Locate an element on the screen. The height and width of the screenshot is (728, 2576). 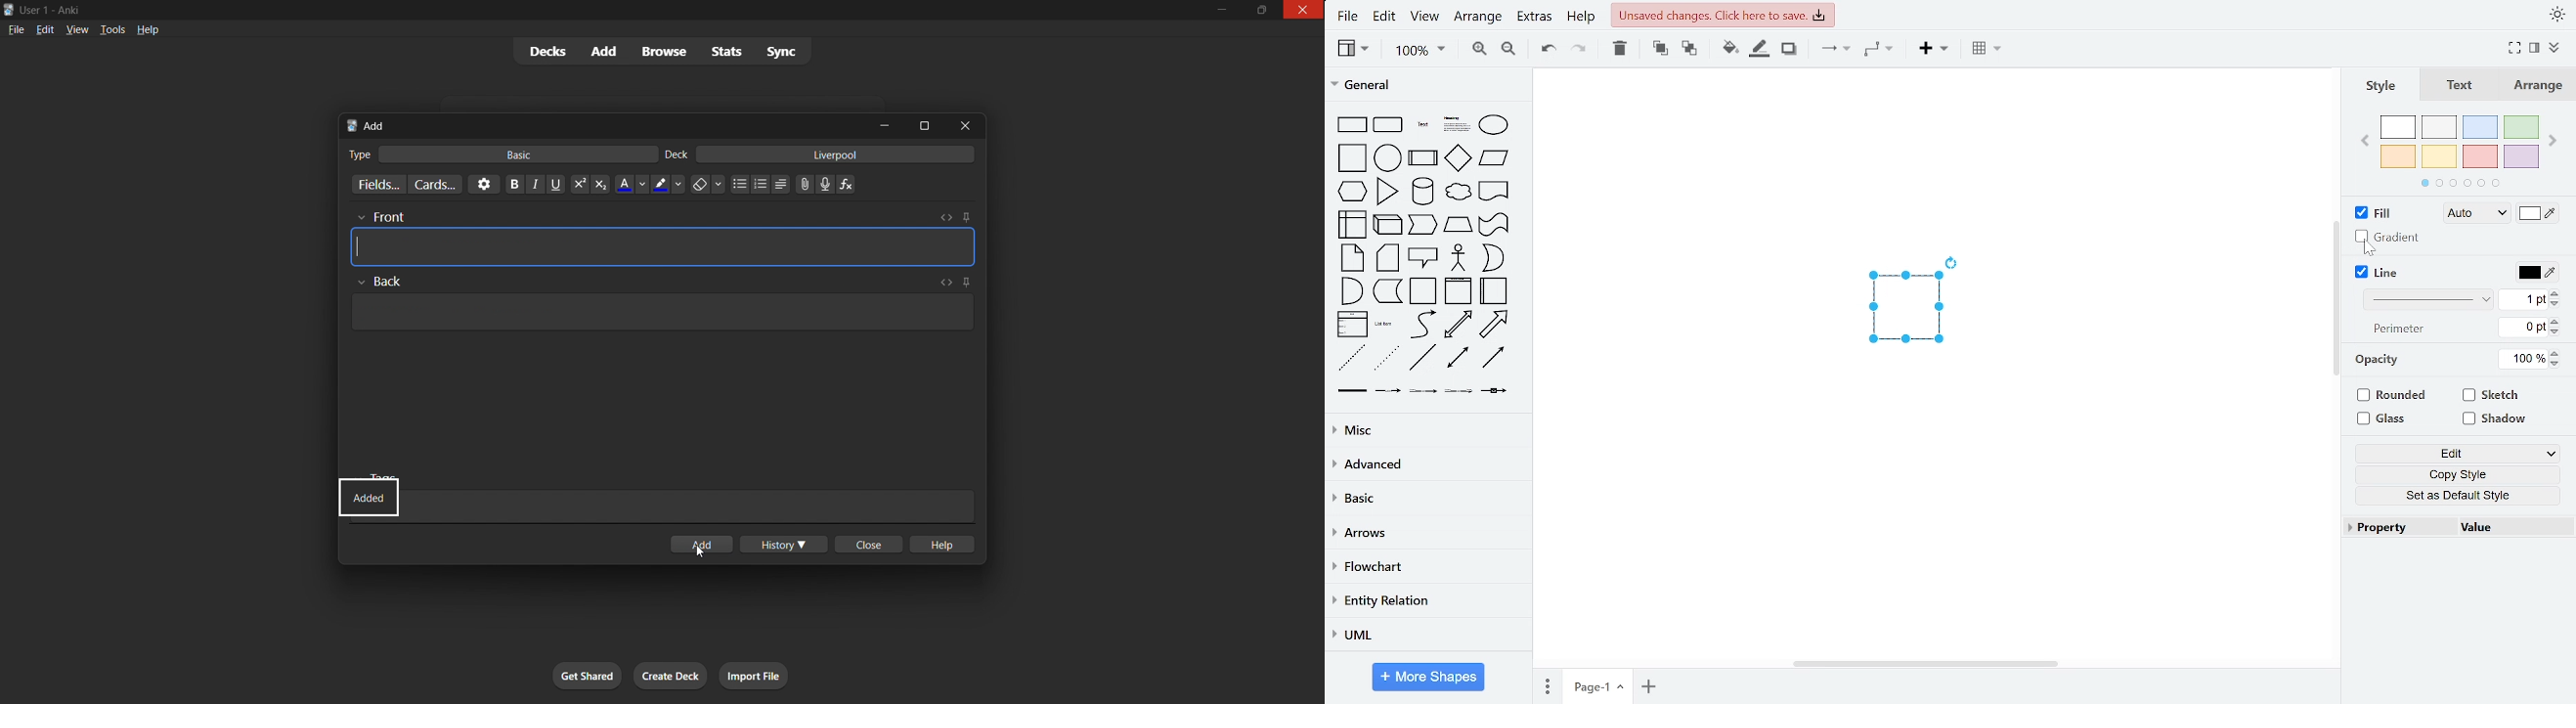
tab title is located at coordinates (601, 124).